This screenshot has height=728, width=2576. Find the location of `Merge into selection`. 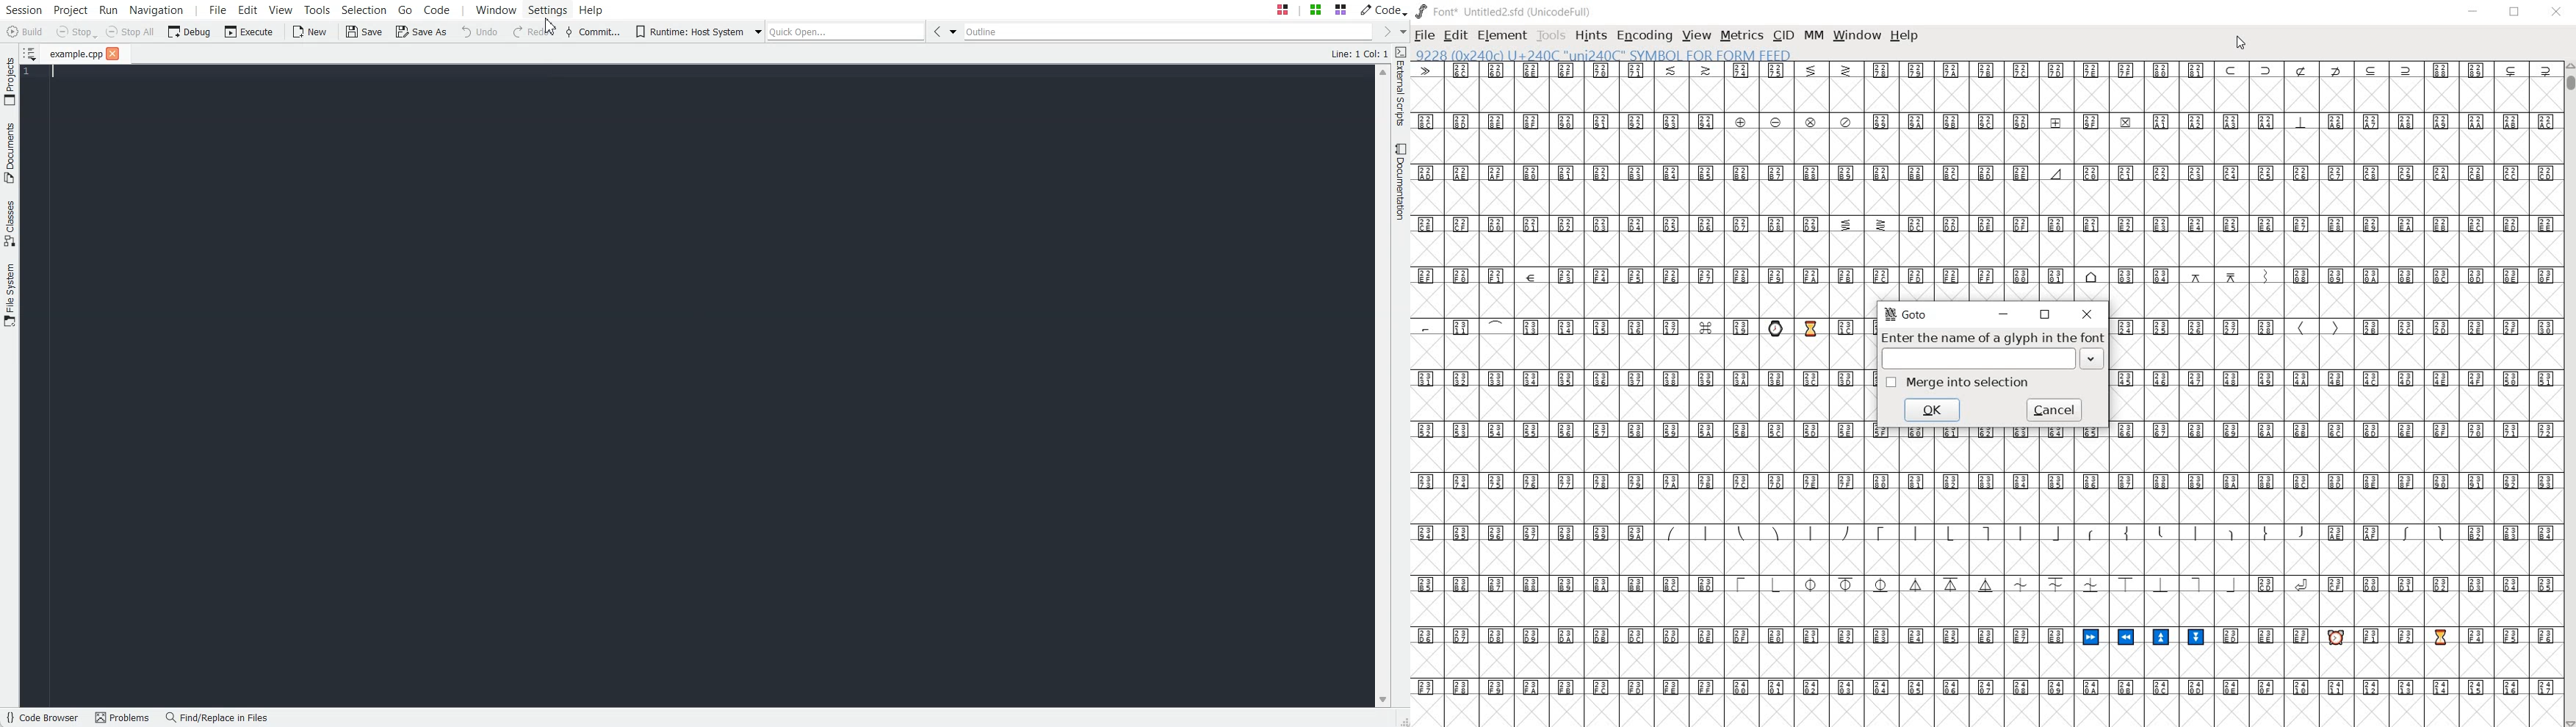

Merge into selection is located at coordinates (1956, 383).